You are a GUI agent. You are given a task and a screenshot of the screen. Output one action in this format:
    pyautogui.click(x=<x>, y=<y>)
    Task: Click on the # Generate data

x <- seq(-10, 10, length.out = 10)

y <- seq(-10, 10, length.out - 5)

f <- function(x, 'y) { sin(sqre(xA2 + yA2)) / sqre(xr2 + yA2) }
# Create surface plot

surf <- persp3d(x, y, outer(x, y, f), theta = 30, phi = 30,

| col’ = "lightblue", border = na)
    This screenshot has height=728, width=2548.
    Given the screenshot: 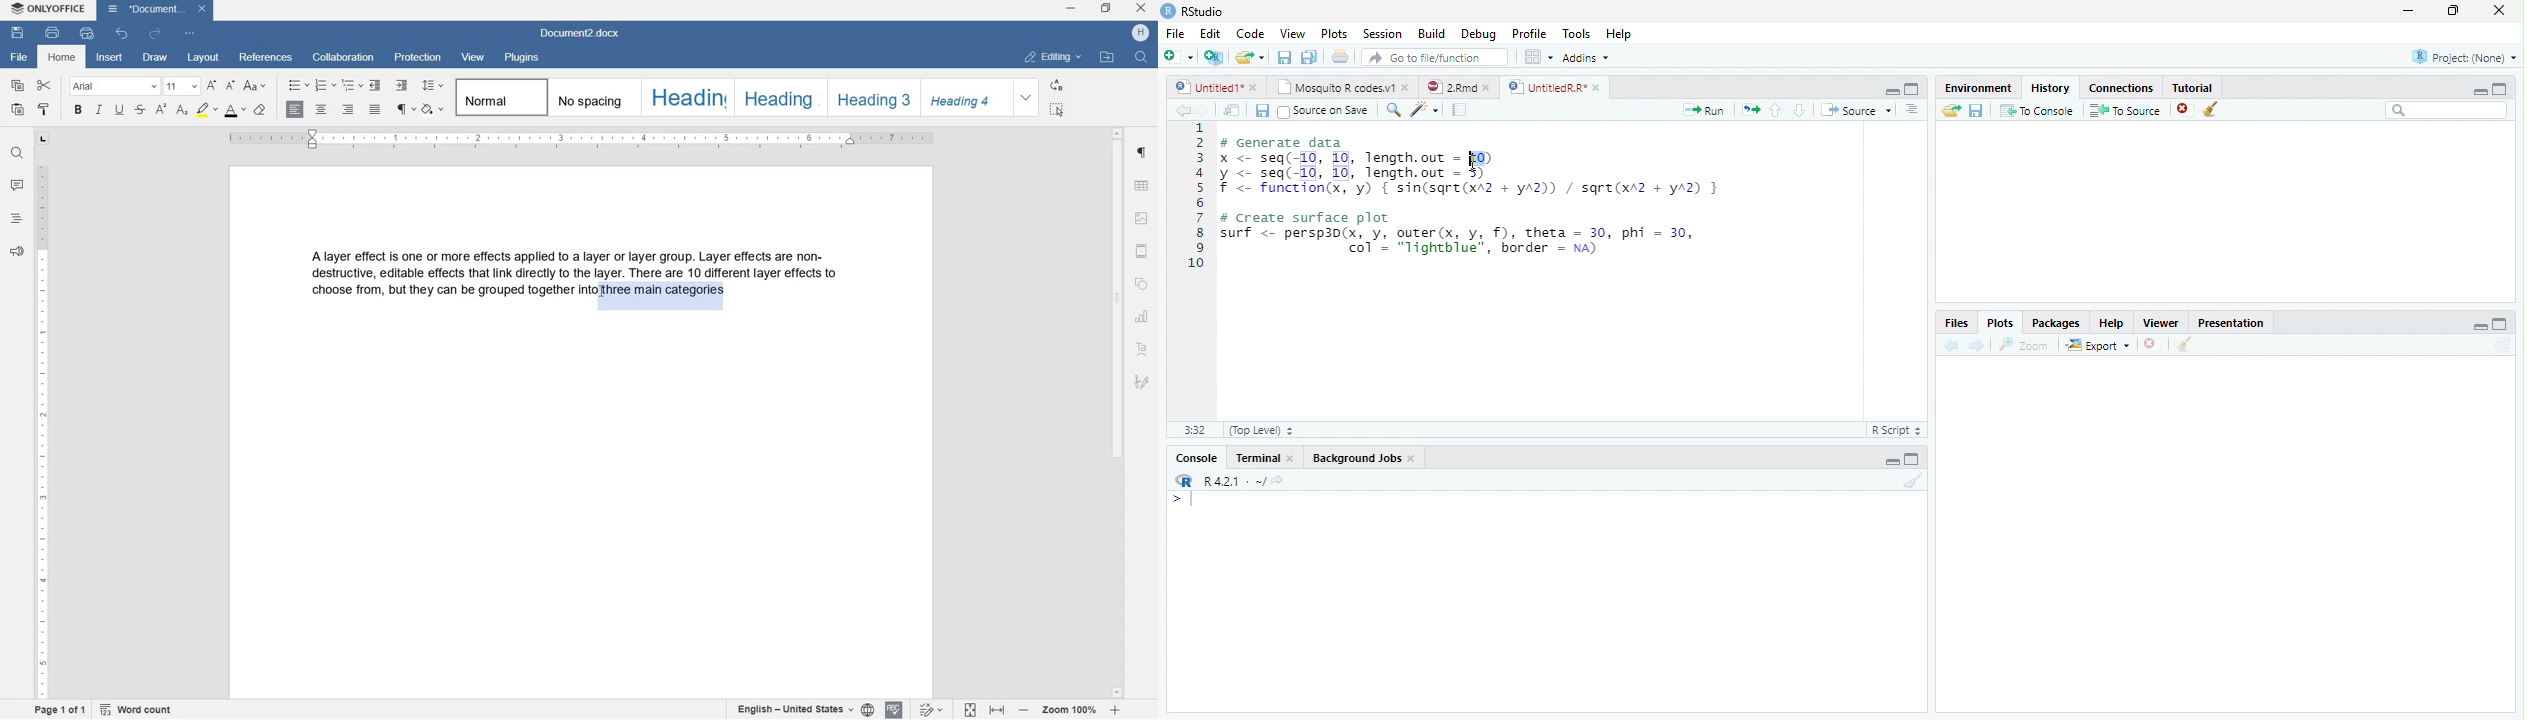 What is the action you would take?
    pyautogui.click(x=1475, y=204)
    